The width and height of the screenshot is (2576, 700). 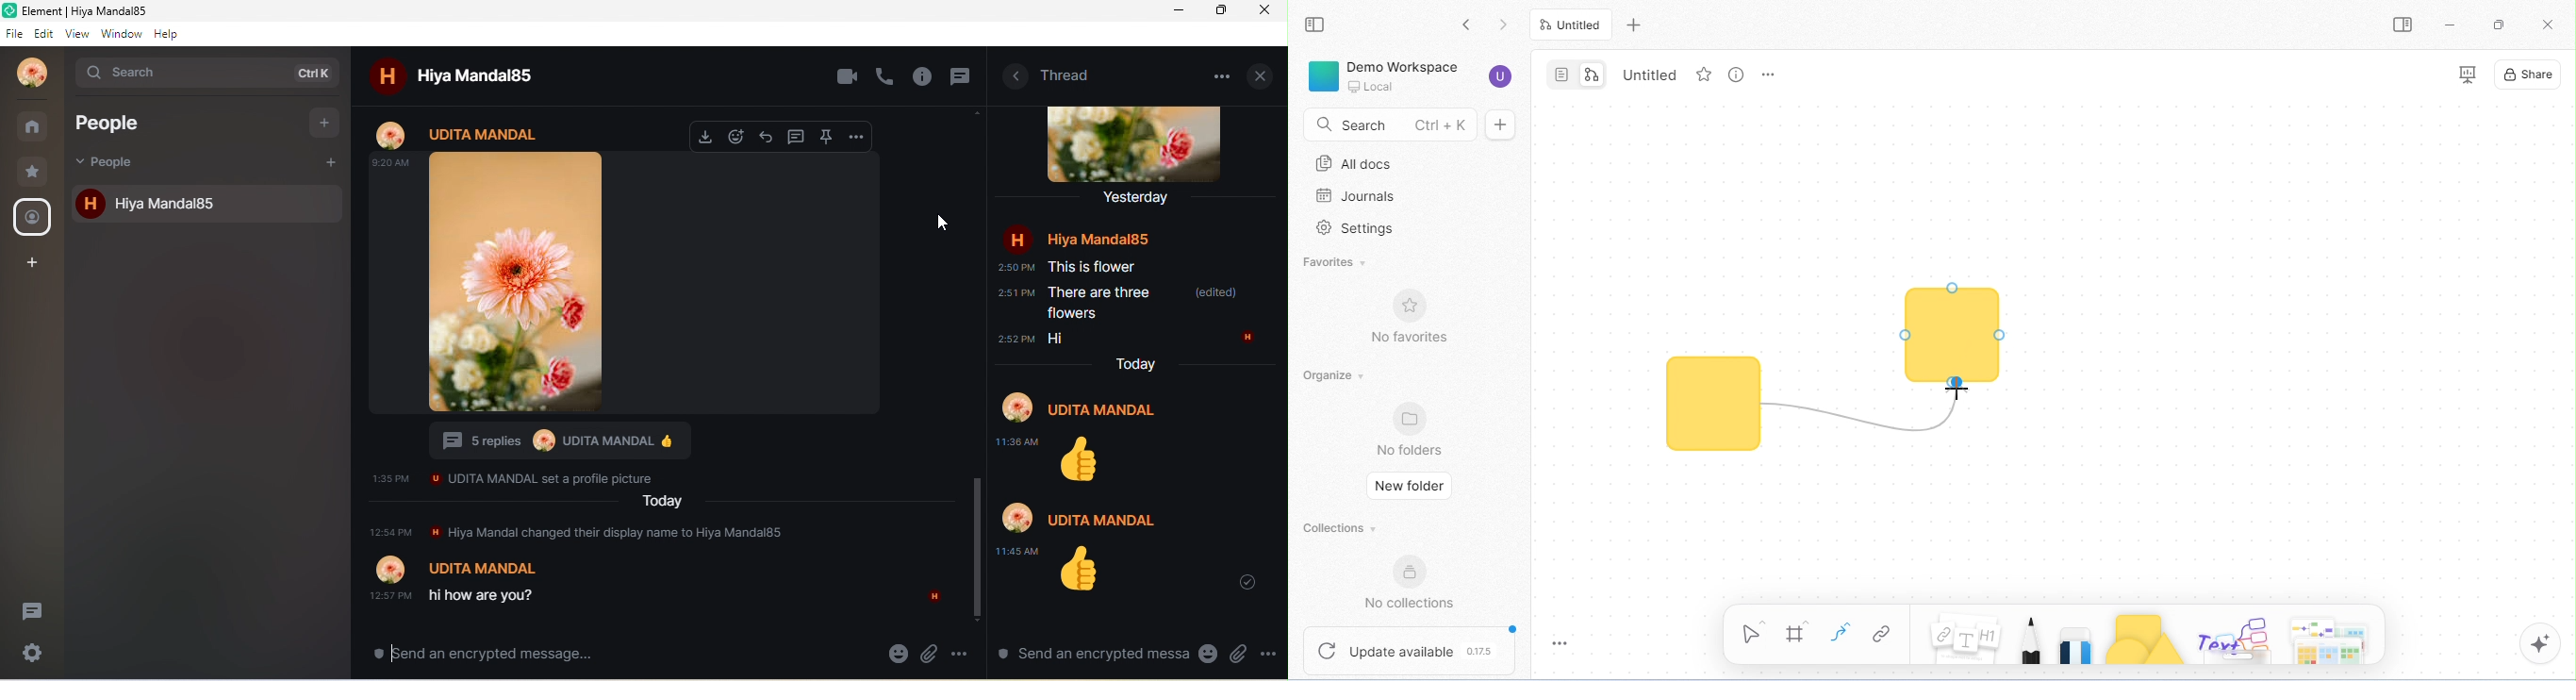 I want to click on h, so click(x=88, y=204).